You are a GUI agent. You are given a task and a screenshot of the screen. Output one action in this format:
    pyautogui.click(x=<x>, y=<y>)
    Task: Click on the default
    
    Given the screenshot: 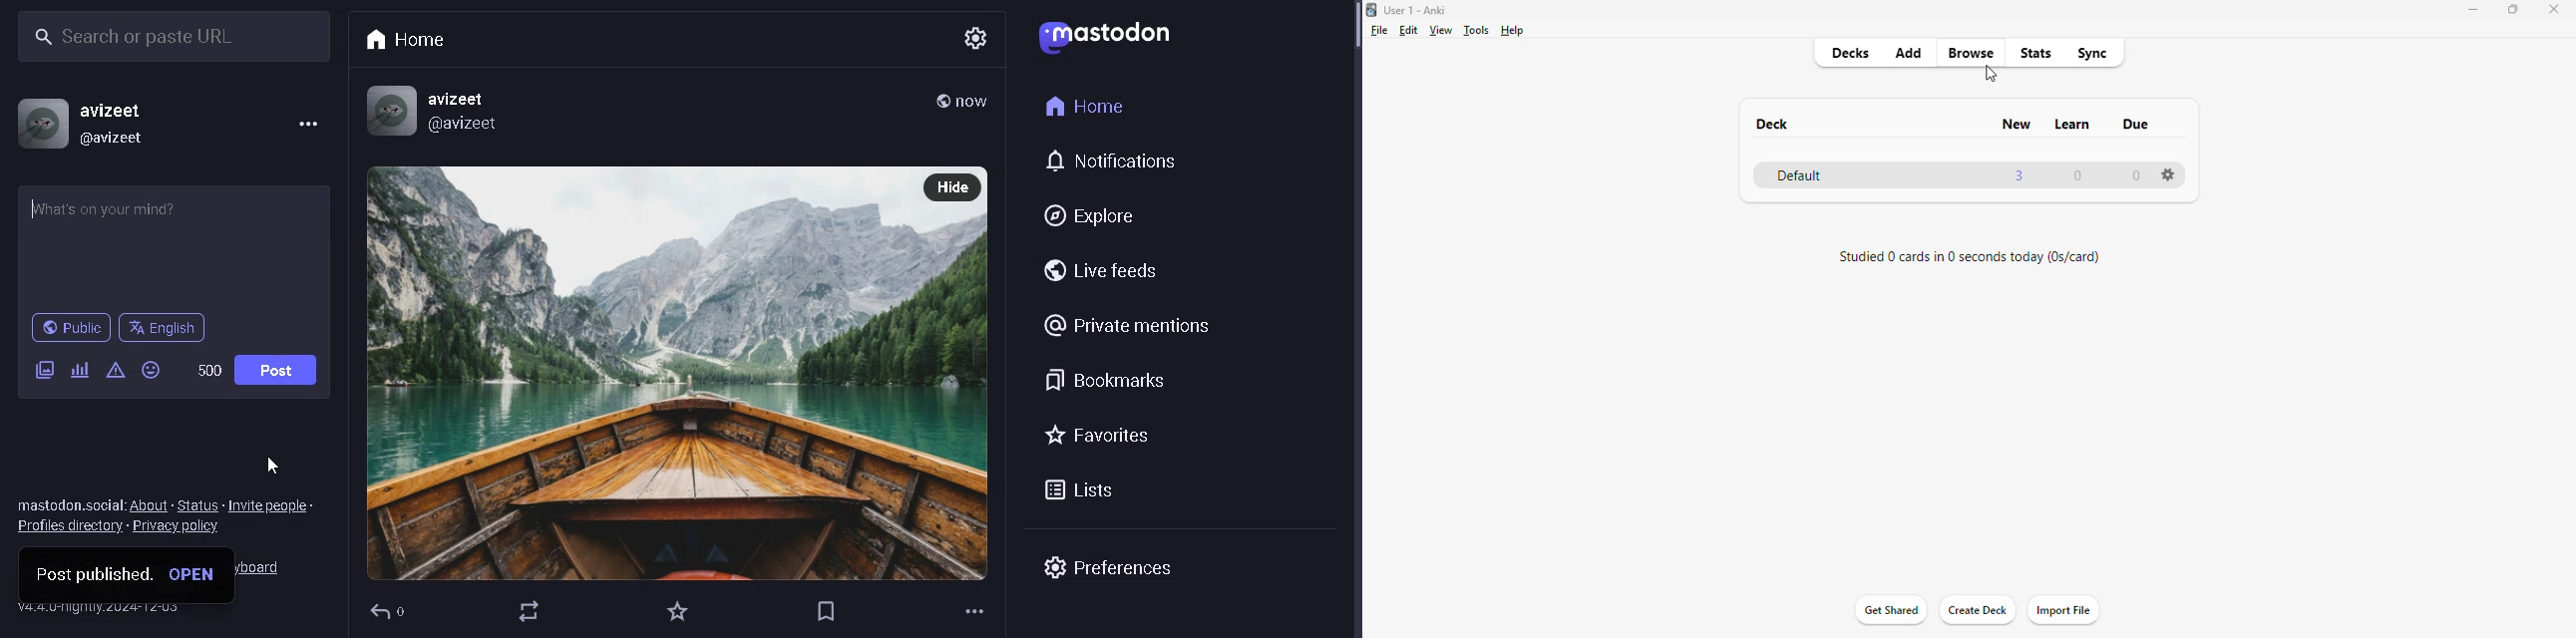 What is the action you would take?
    pyautogui.click(x=1800, y=175)
    